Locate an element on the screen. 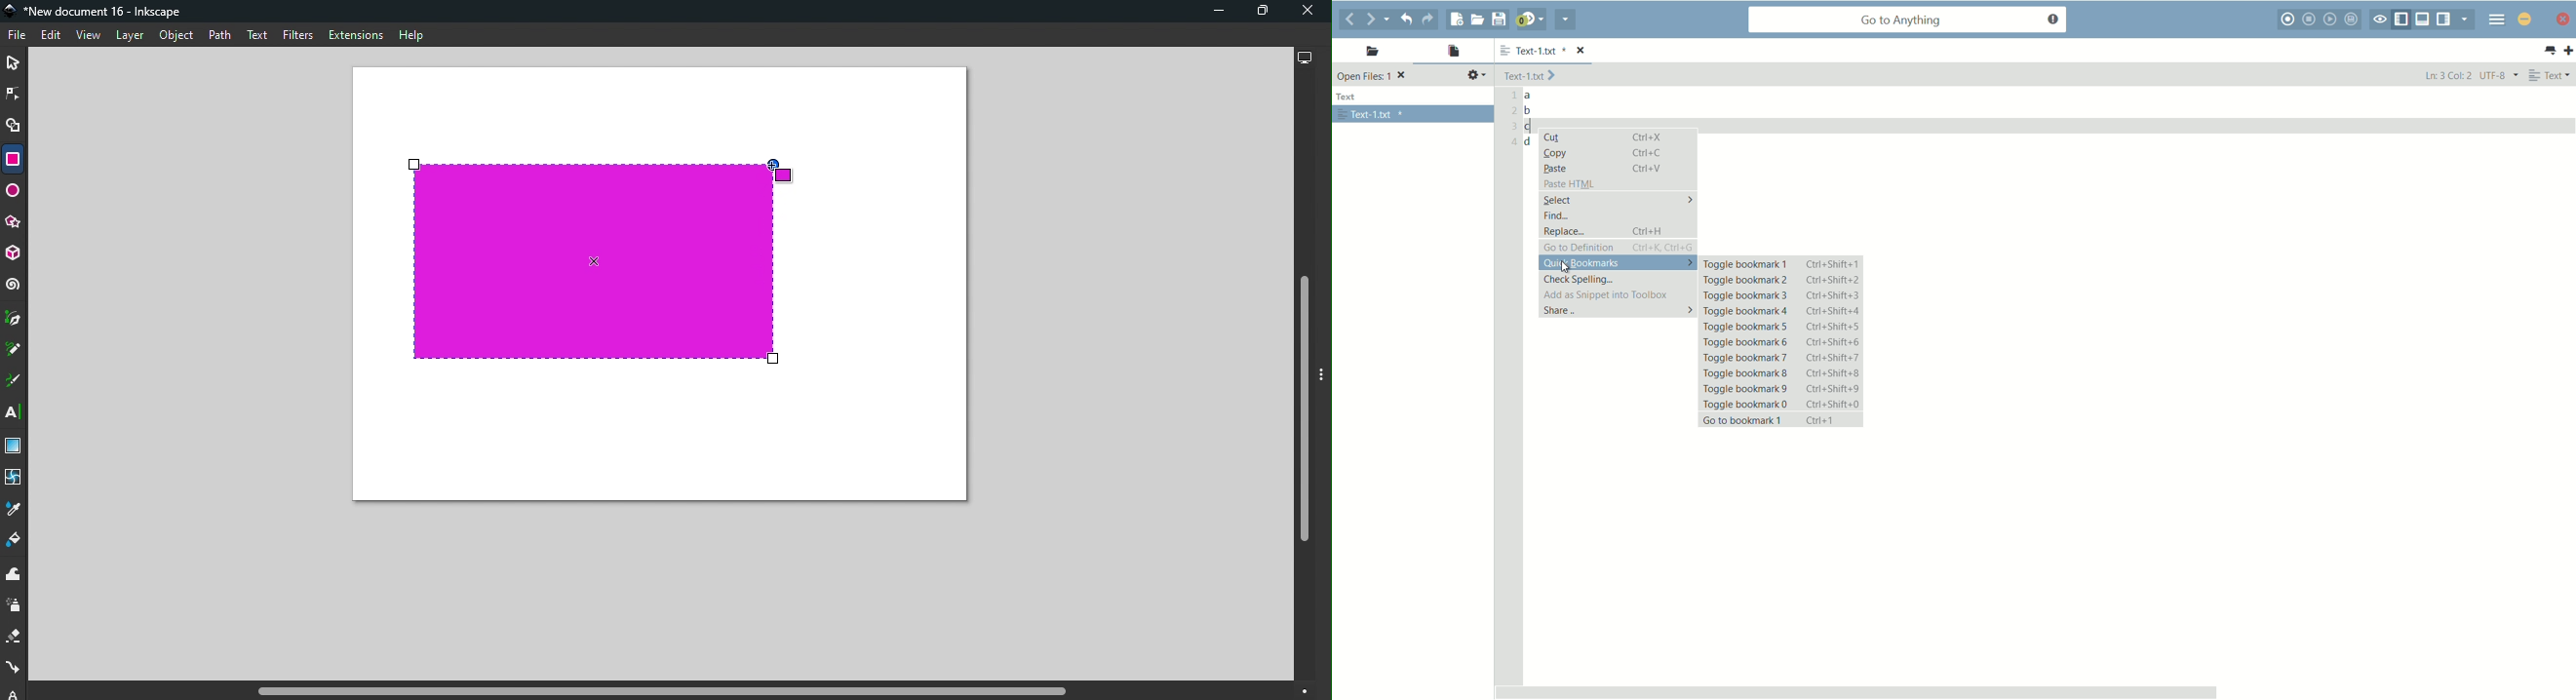 The height and width of the screenshot is (700, 2576). 3D box tool is located at coordinates (15, 255).